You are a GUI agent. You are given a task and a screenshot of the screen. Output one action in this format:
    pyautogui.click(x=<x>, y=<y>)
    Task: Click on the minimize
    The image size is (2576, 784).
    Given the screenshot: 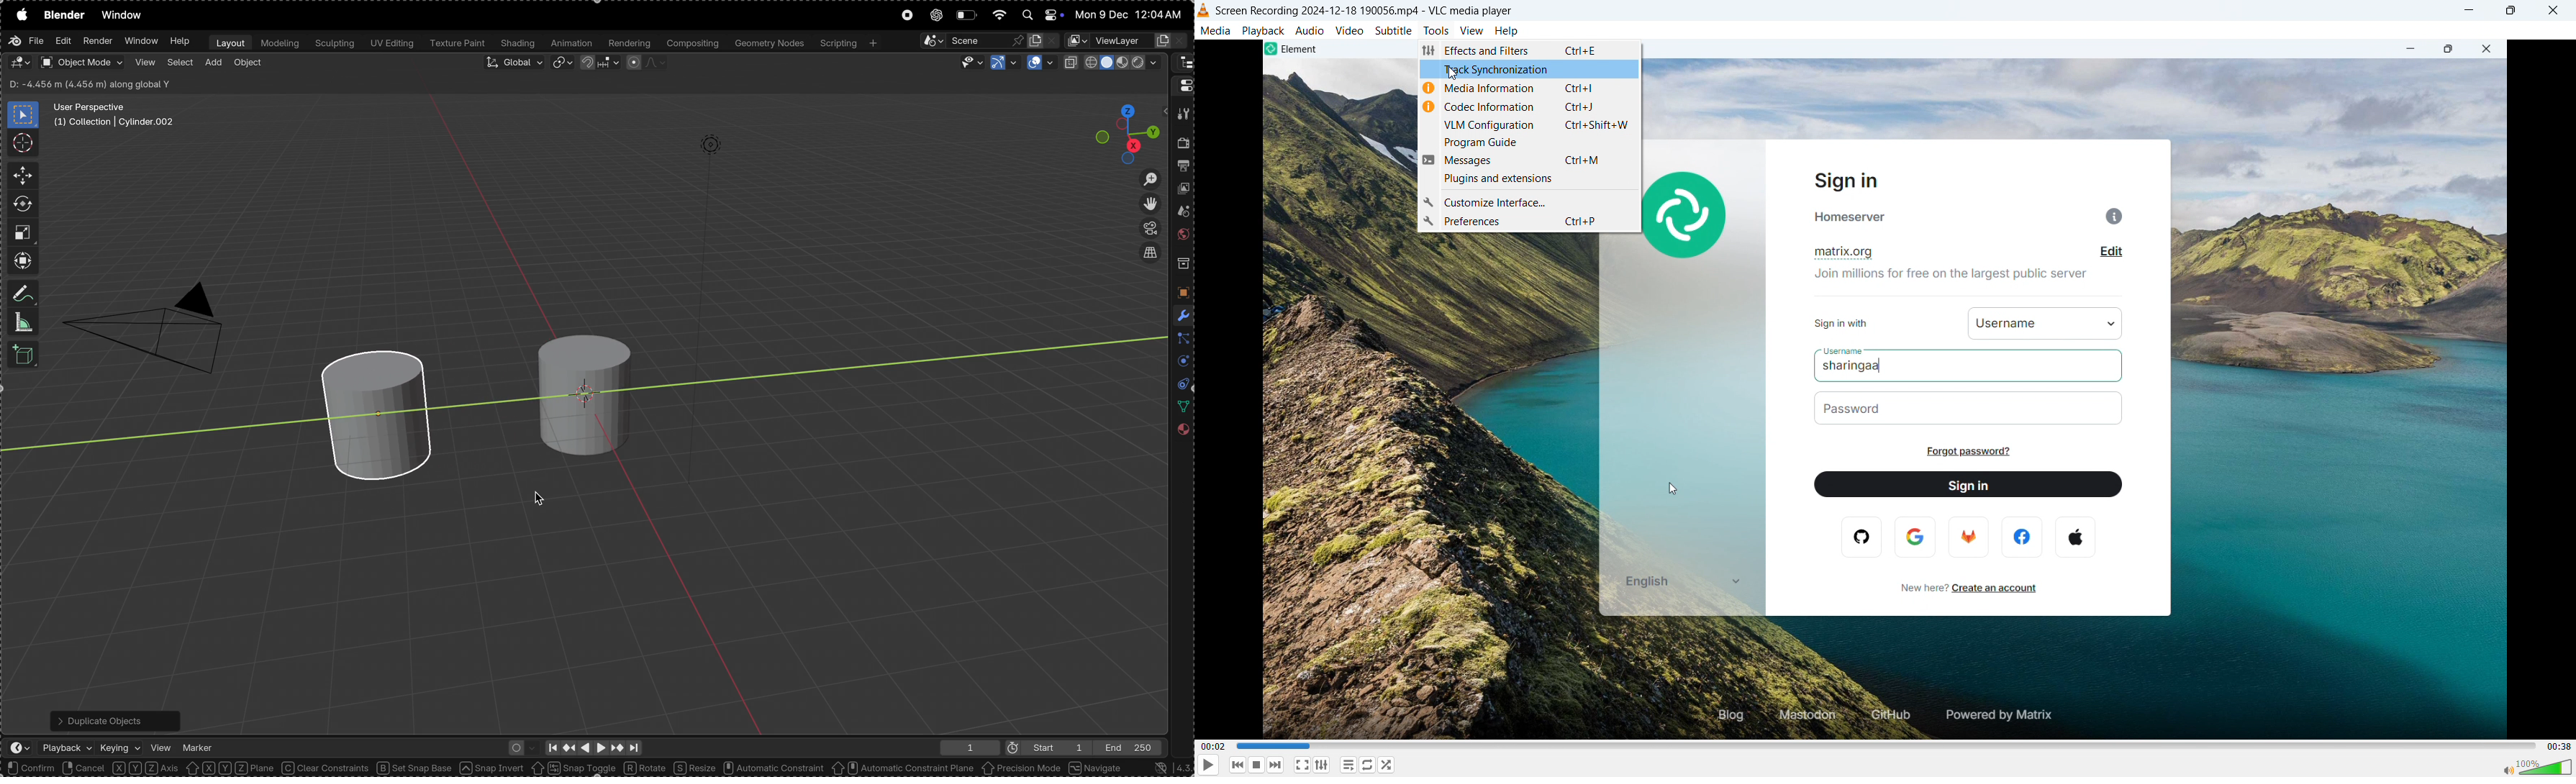 What is the action you would take?
    pyautogui.click(x=2467, y=9)
    